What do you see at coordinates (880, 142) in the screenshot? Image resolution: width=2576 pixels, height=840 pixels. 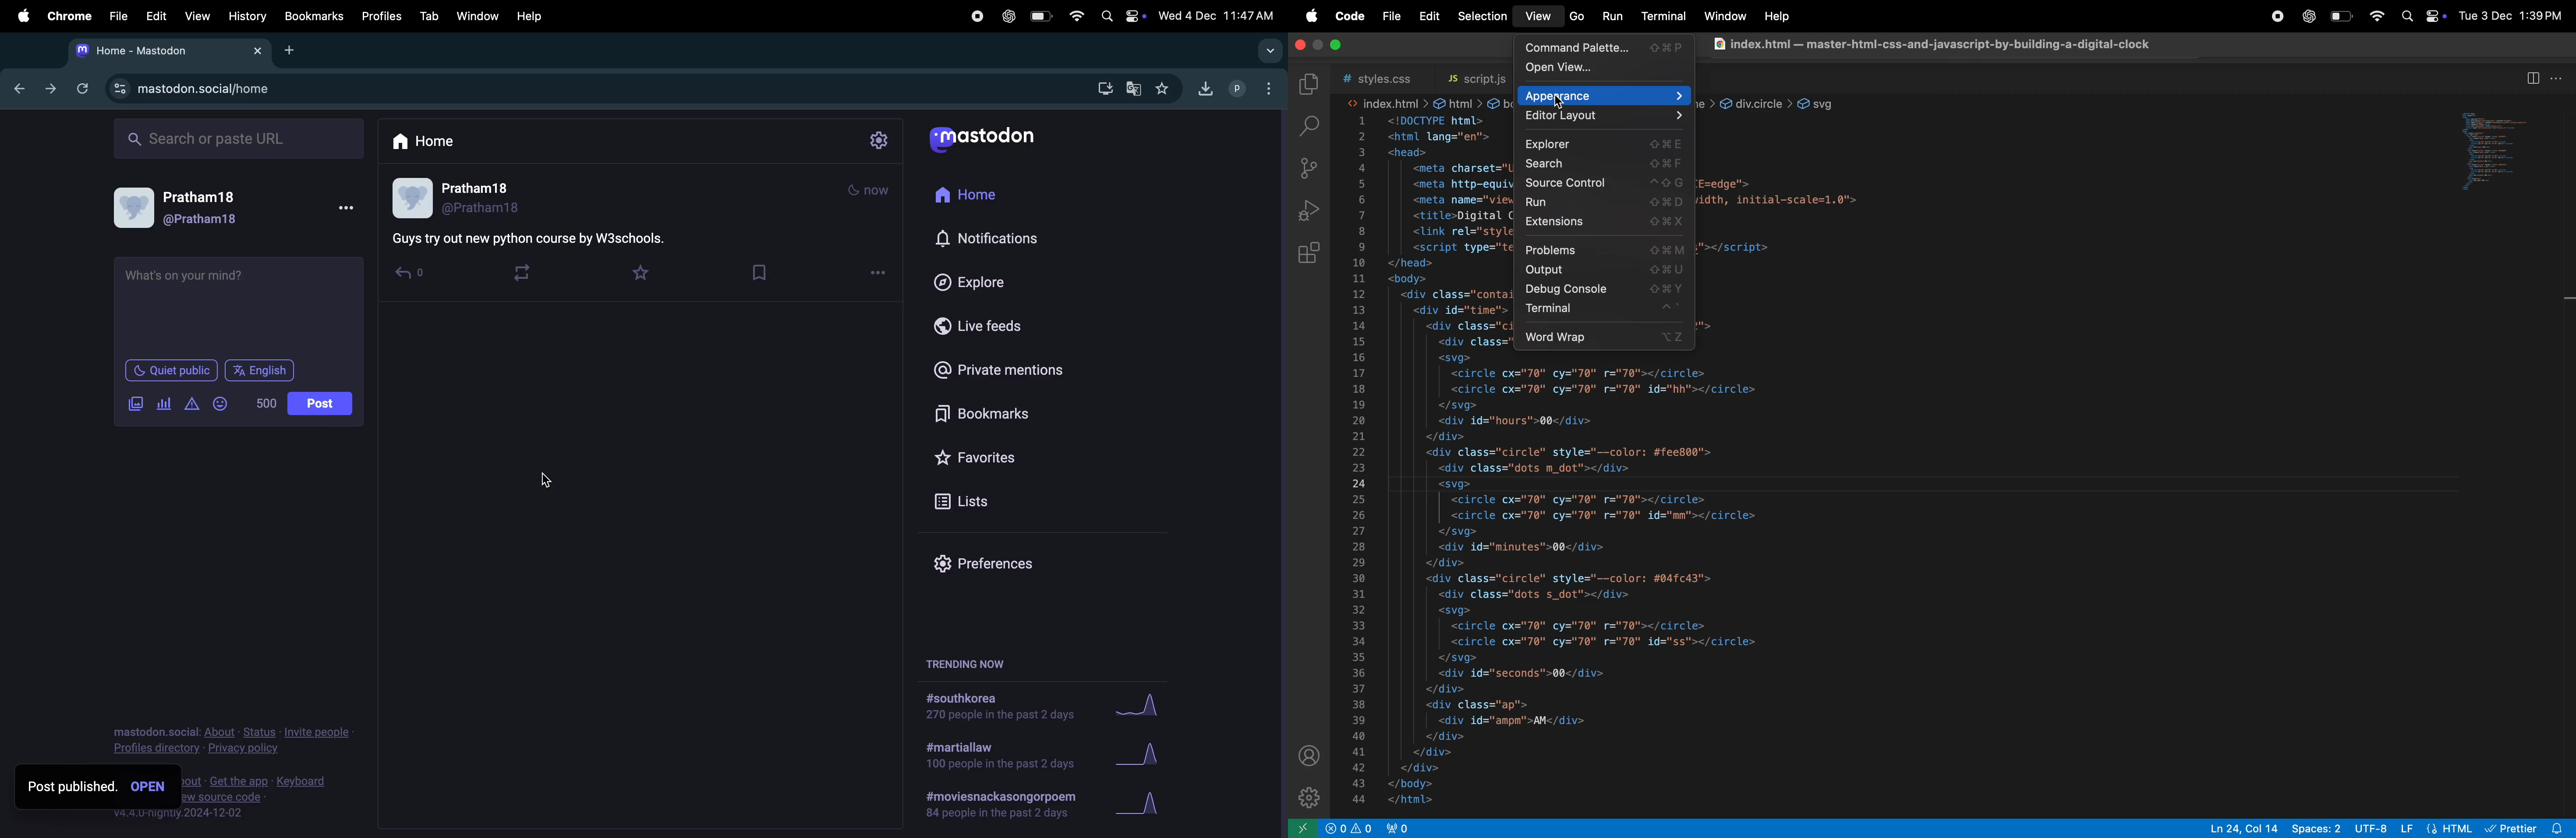 I see `setting` at bounding box center [880, 142].